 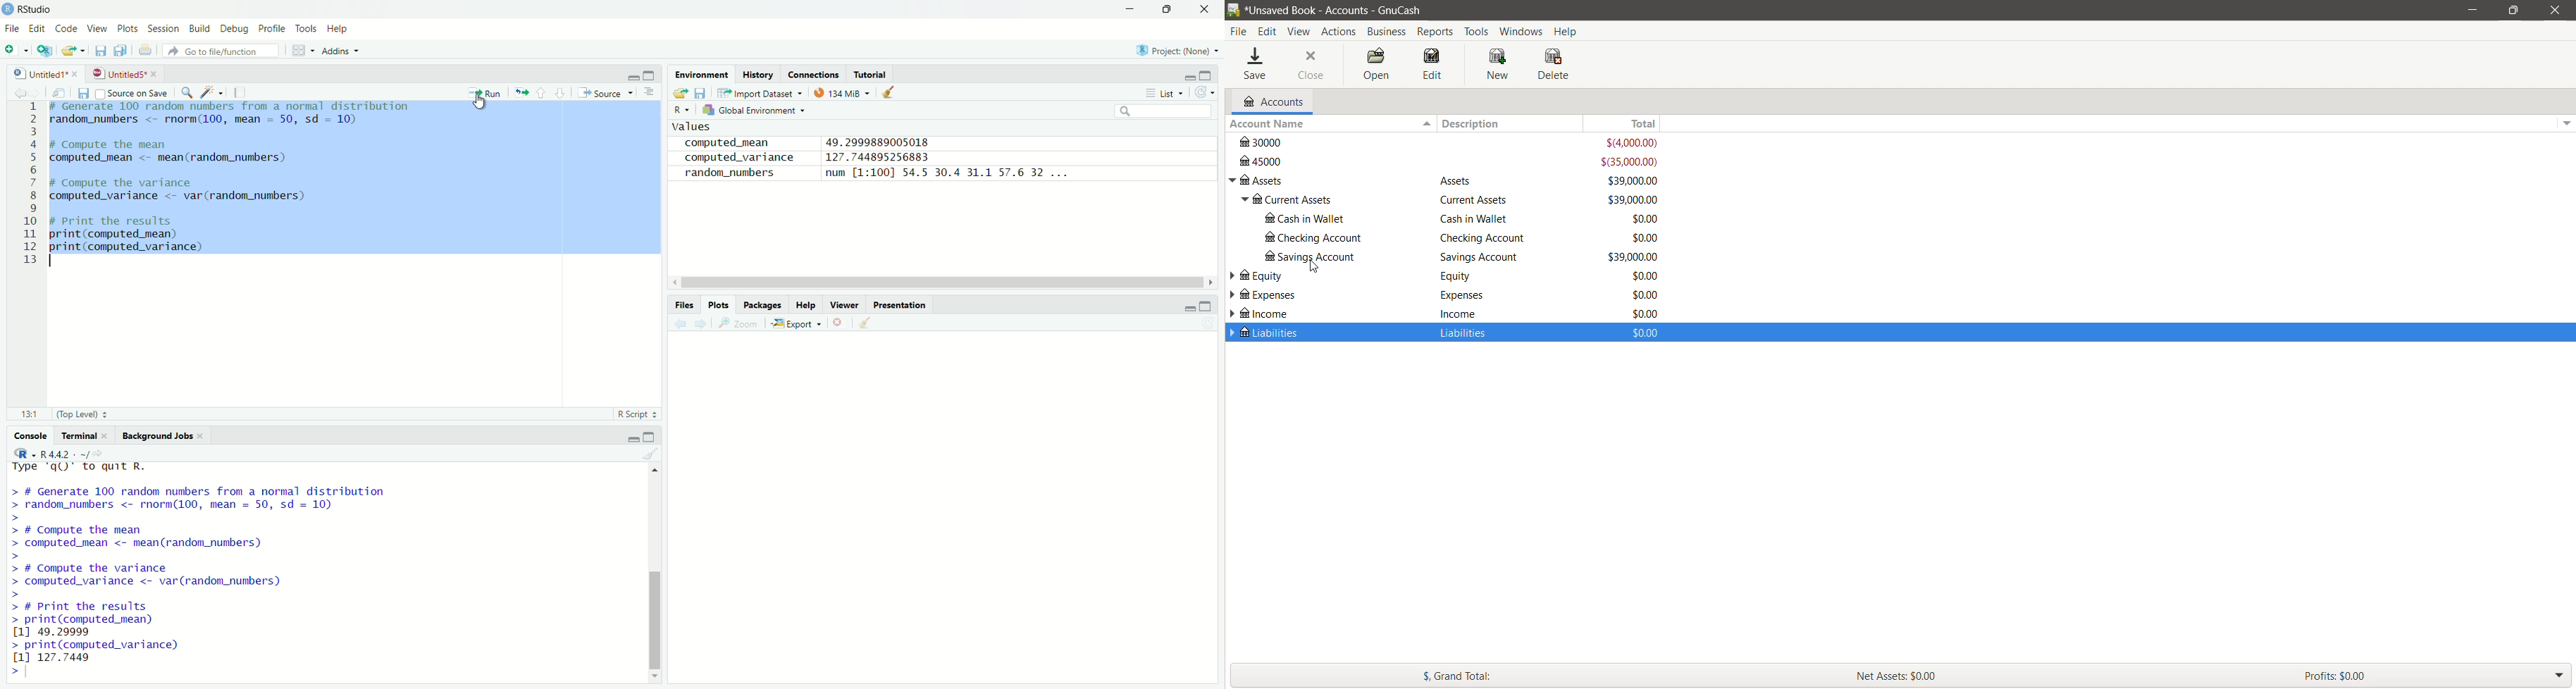 What do you see at coordinates (798, 323) in the screenshot?
I see `export` at bounding box center [798, 323].